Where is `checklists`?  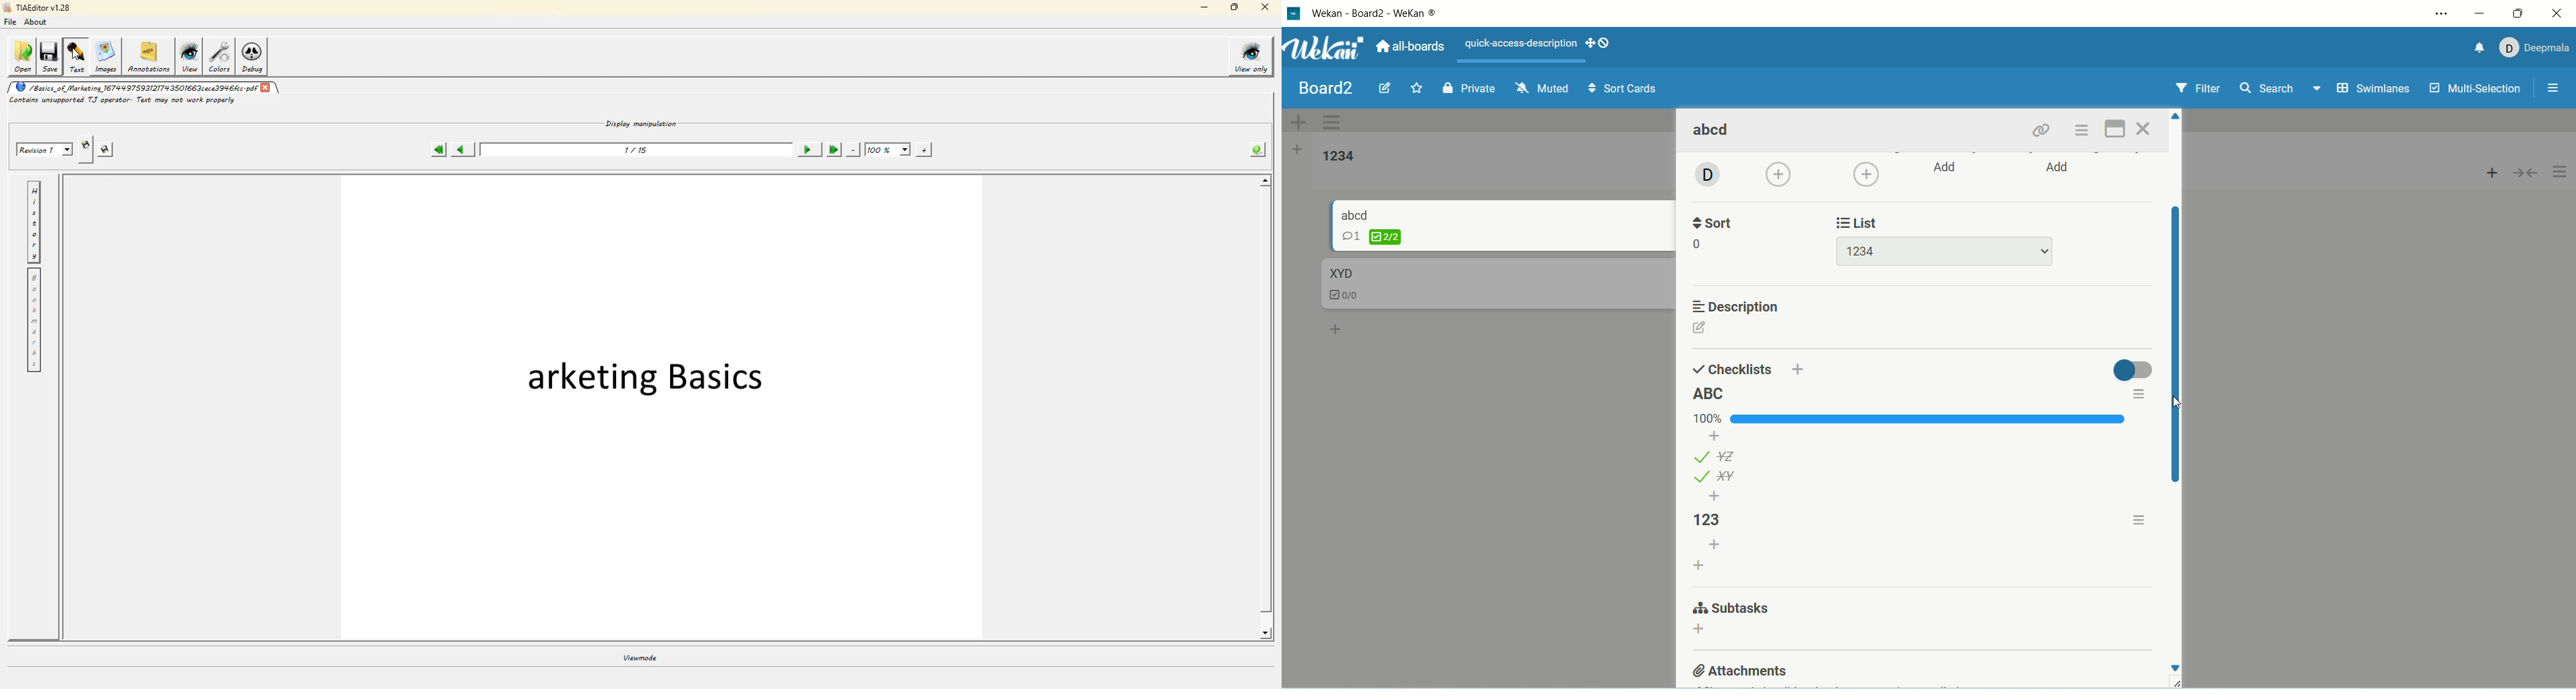 checklists is located at coordinates (1733, 368).